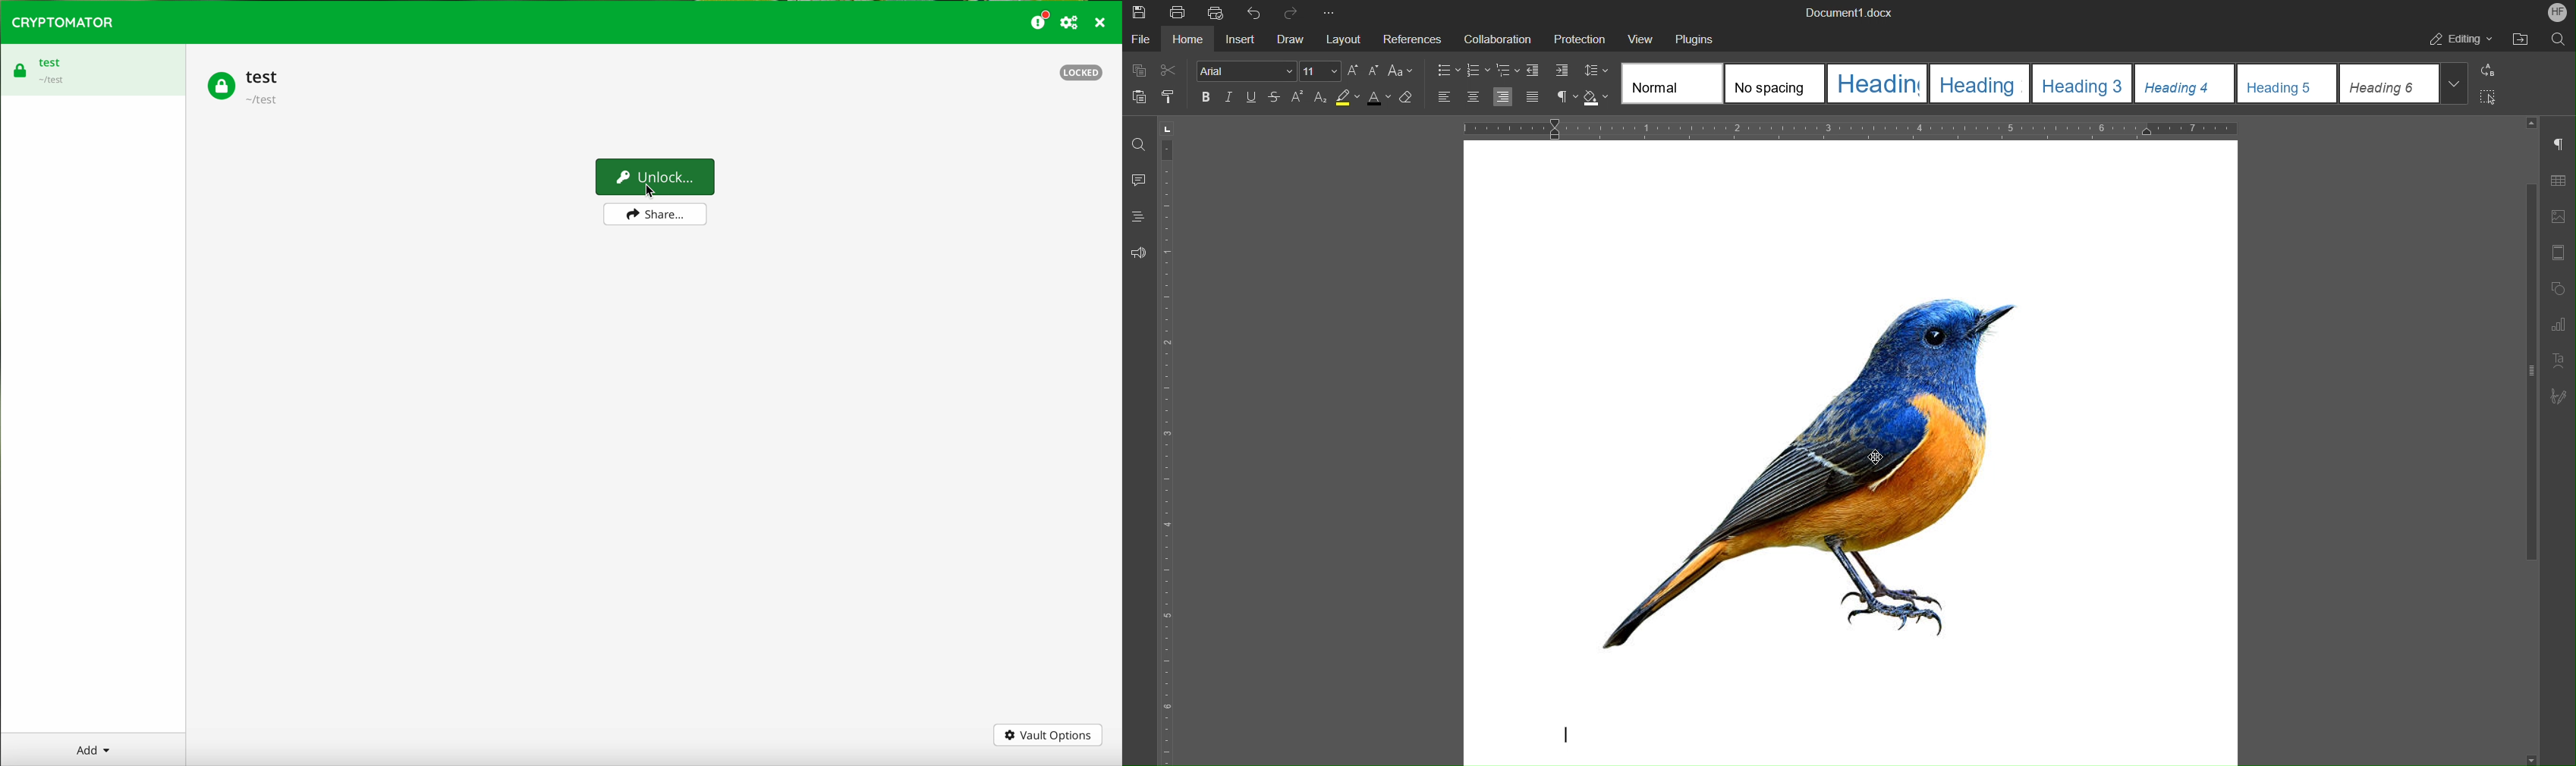 The image size is (2576, 784). Describe the element at coordinates (1445, 98) in the screenshot. I see `Align Left` at that location.